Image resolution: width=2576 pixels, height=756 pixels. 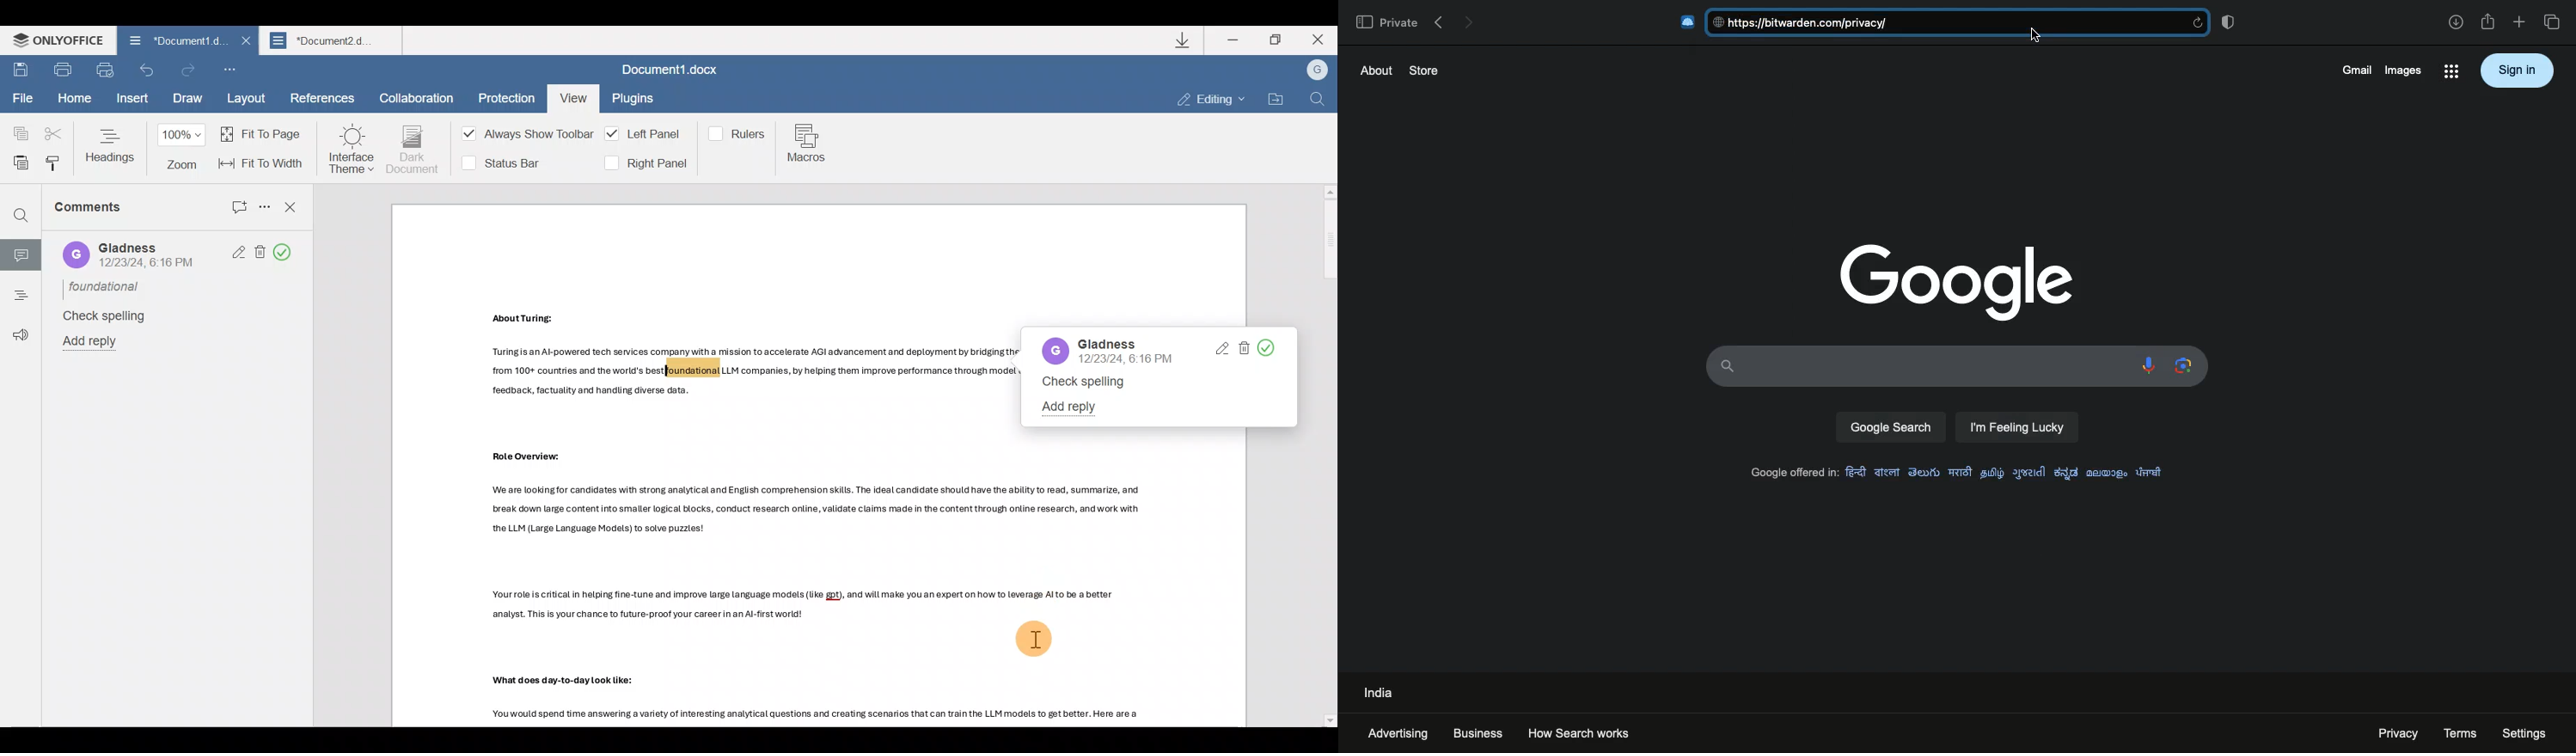 What do you see at coordinates (291, 206) in the screenshot?
I see `Close comments` at bounding box center [291, 206].